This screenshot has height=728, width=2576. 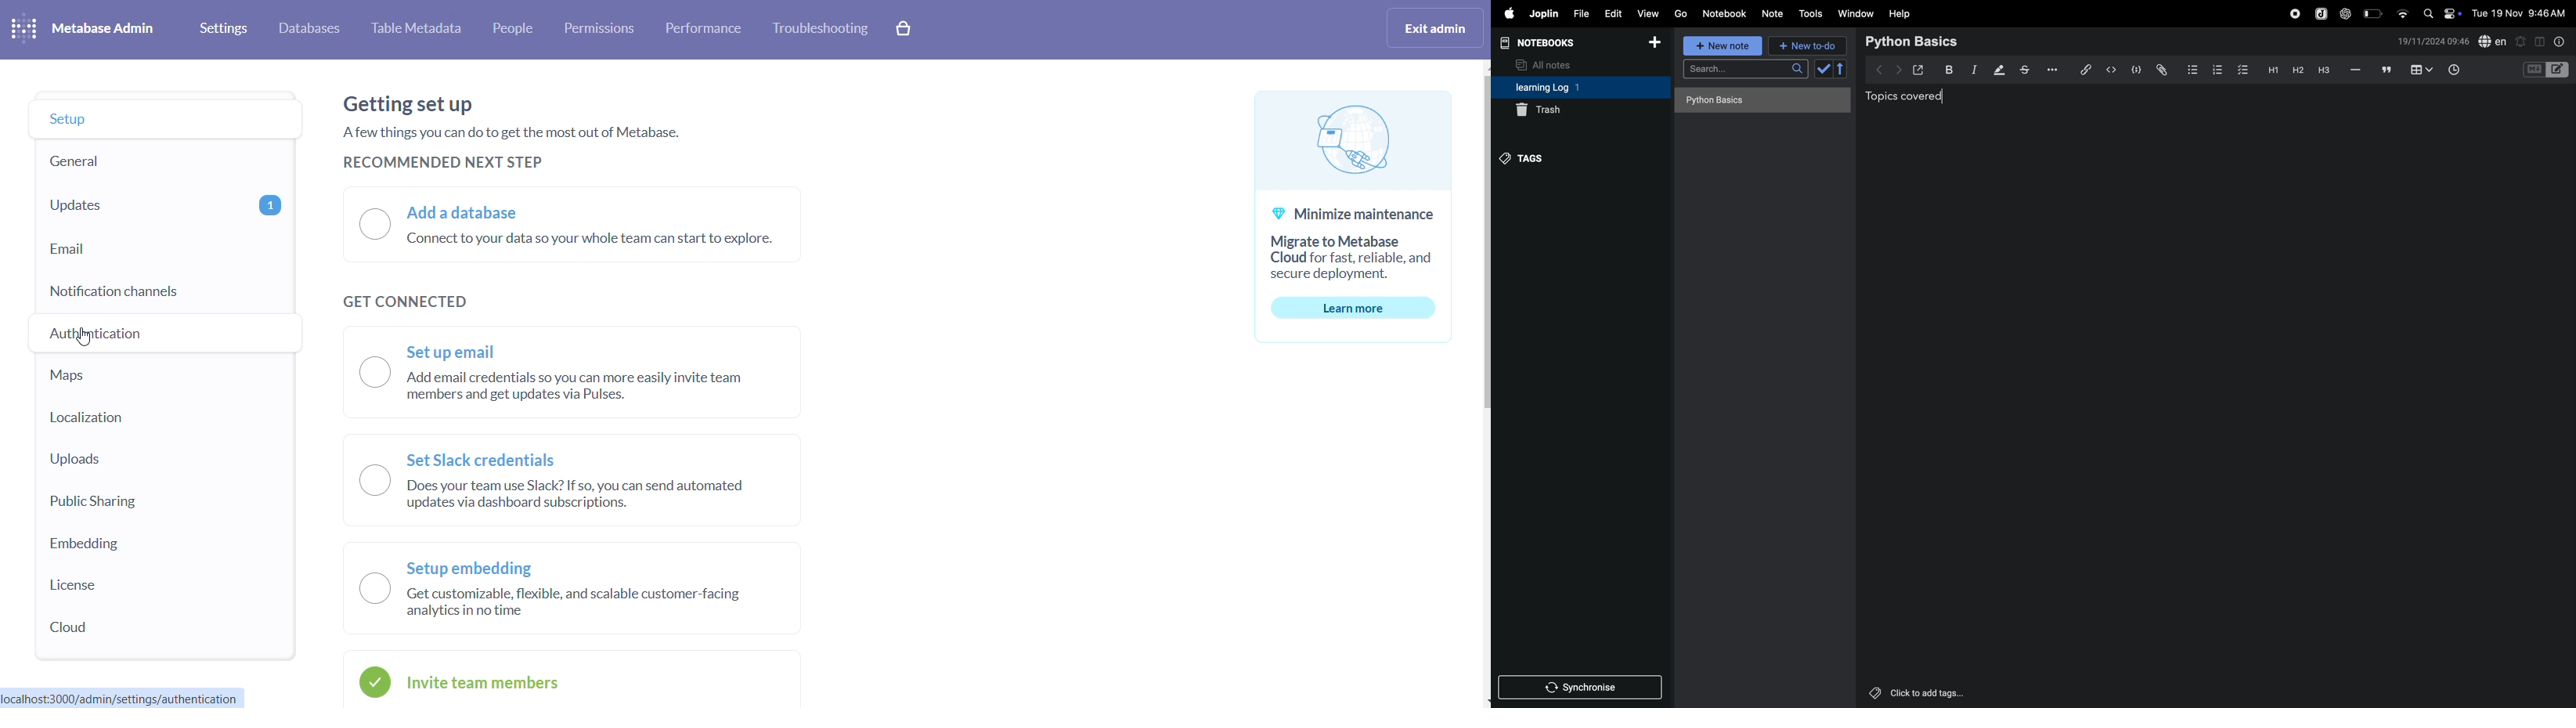 What do you see at coordinates (1543, 14) in the screenshot?
I see `joplin` at bounding box center [1543, 14].